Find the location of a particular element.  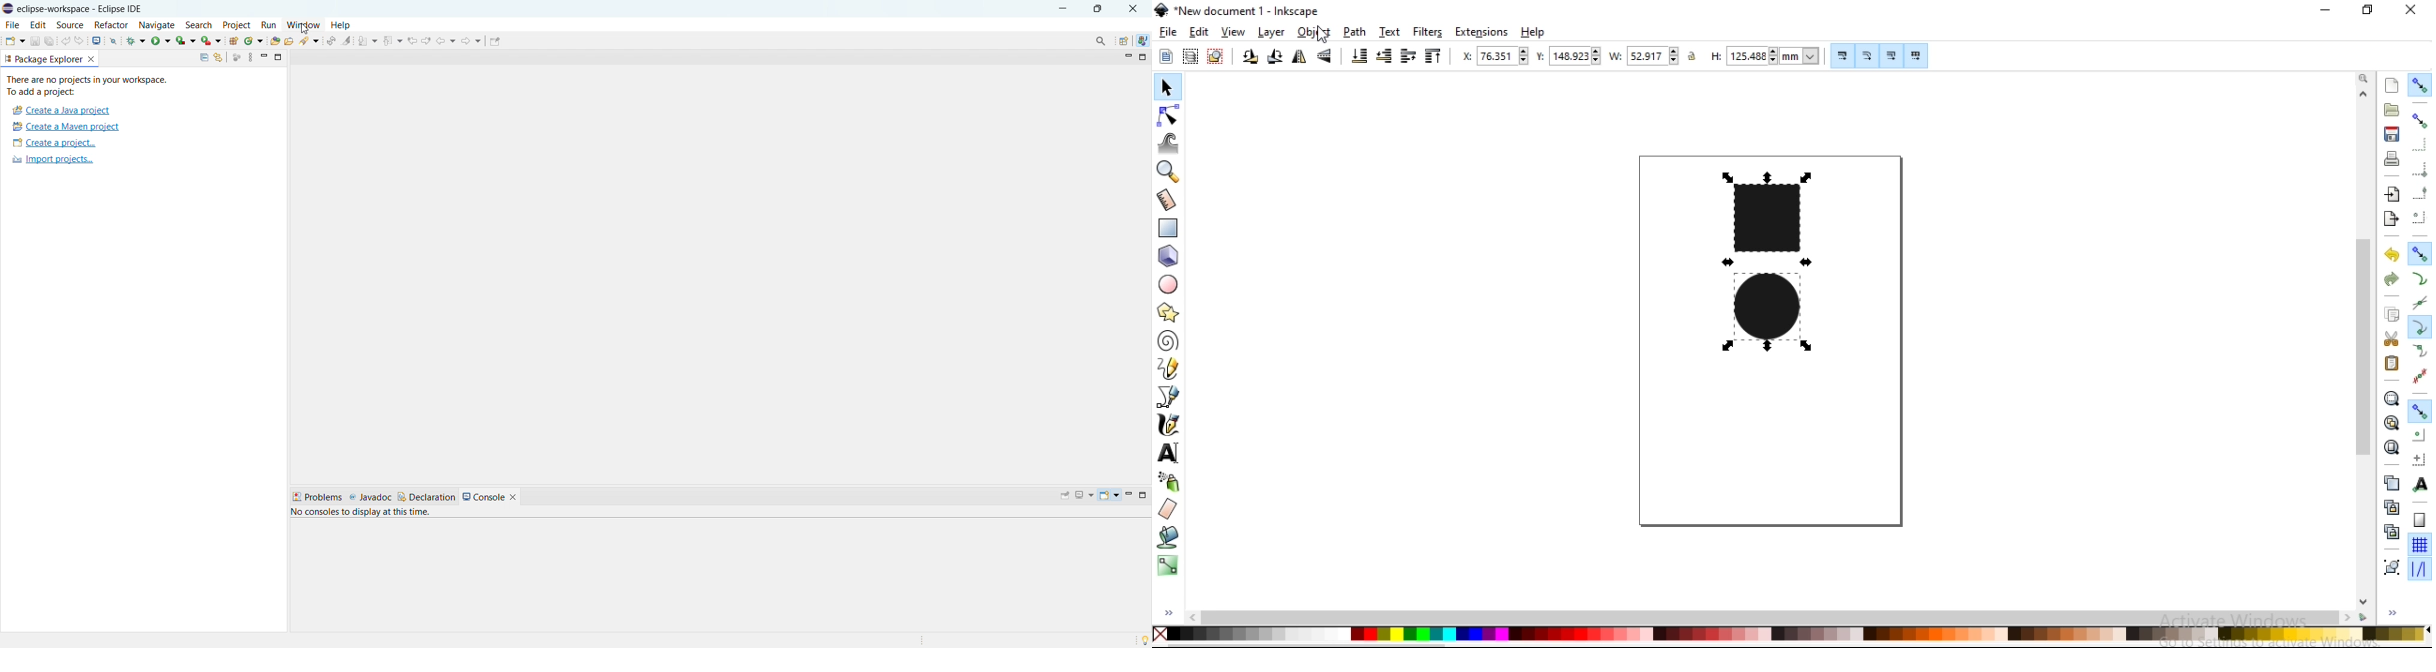

create a new document is located at coordinates (2393, 85).